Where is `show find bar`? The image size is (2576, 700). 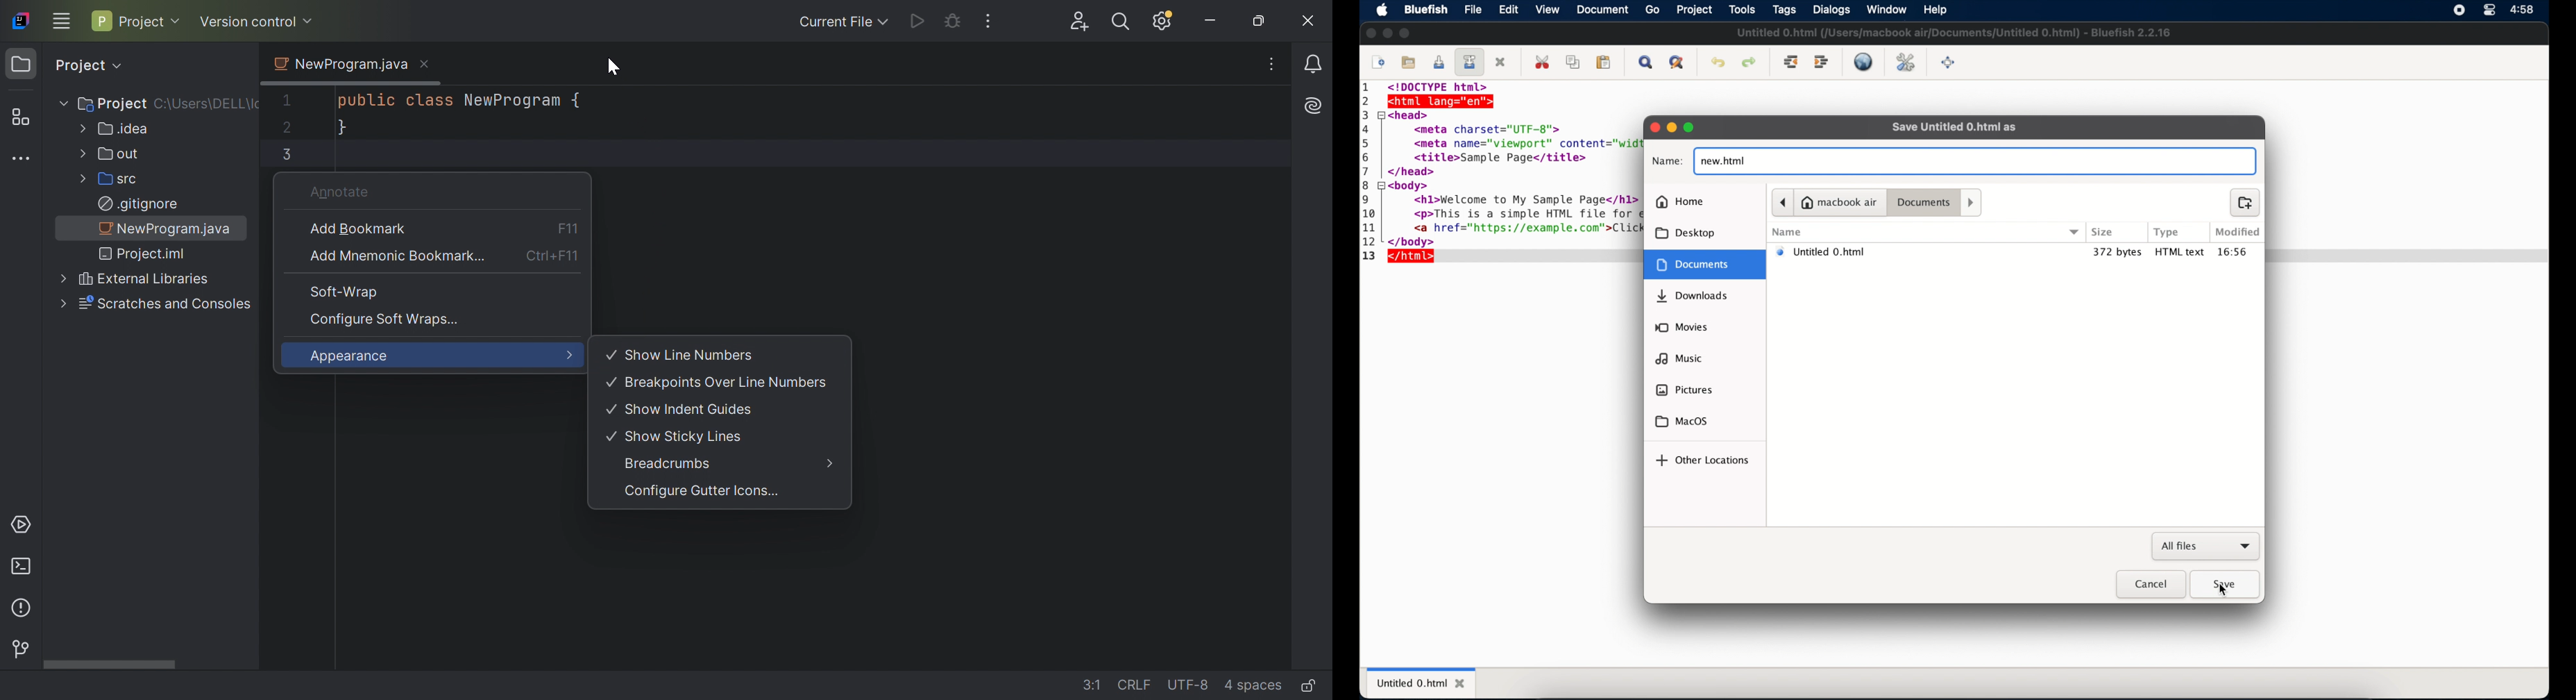 show find bar is located at coordinates (1647, 62).